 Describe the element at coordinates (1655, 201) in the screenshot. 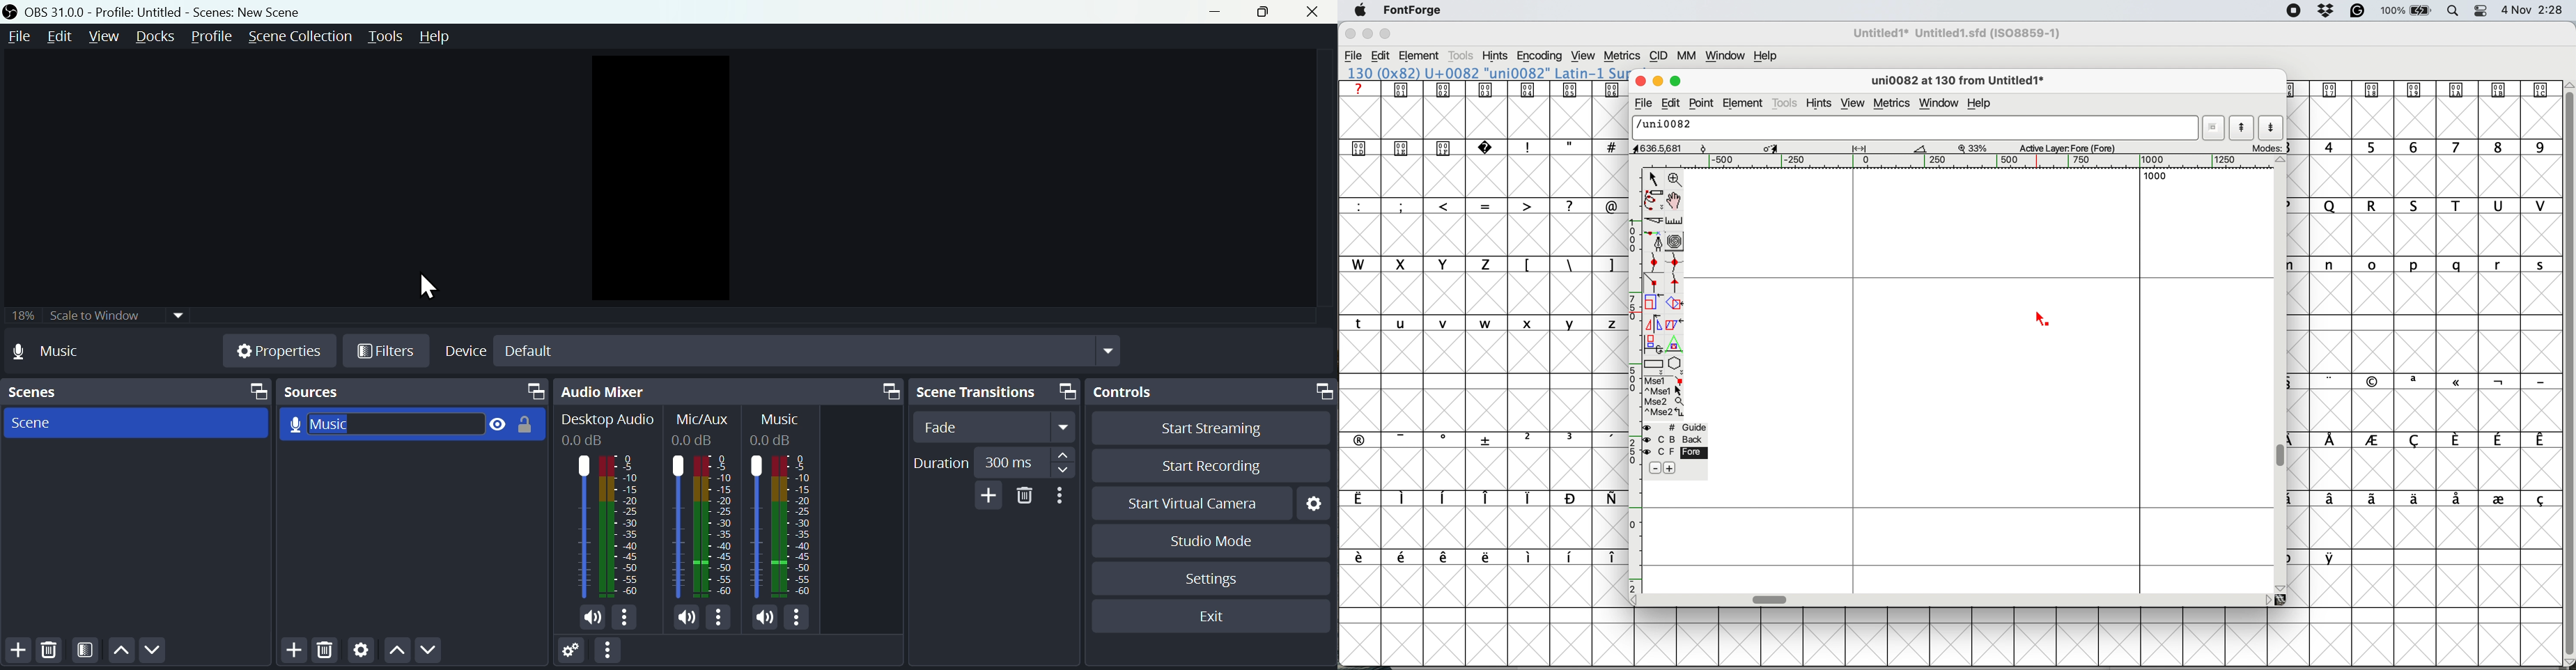

I see `freehand draw` at that location.